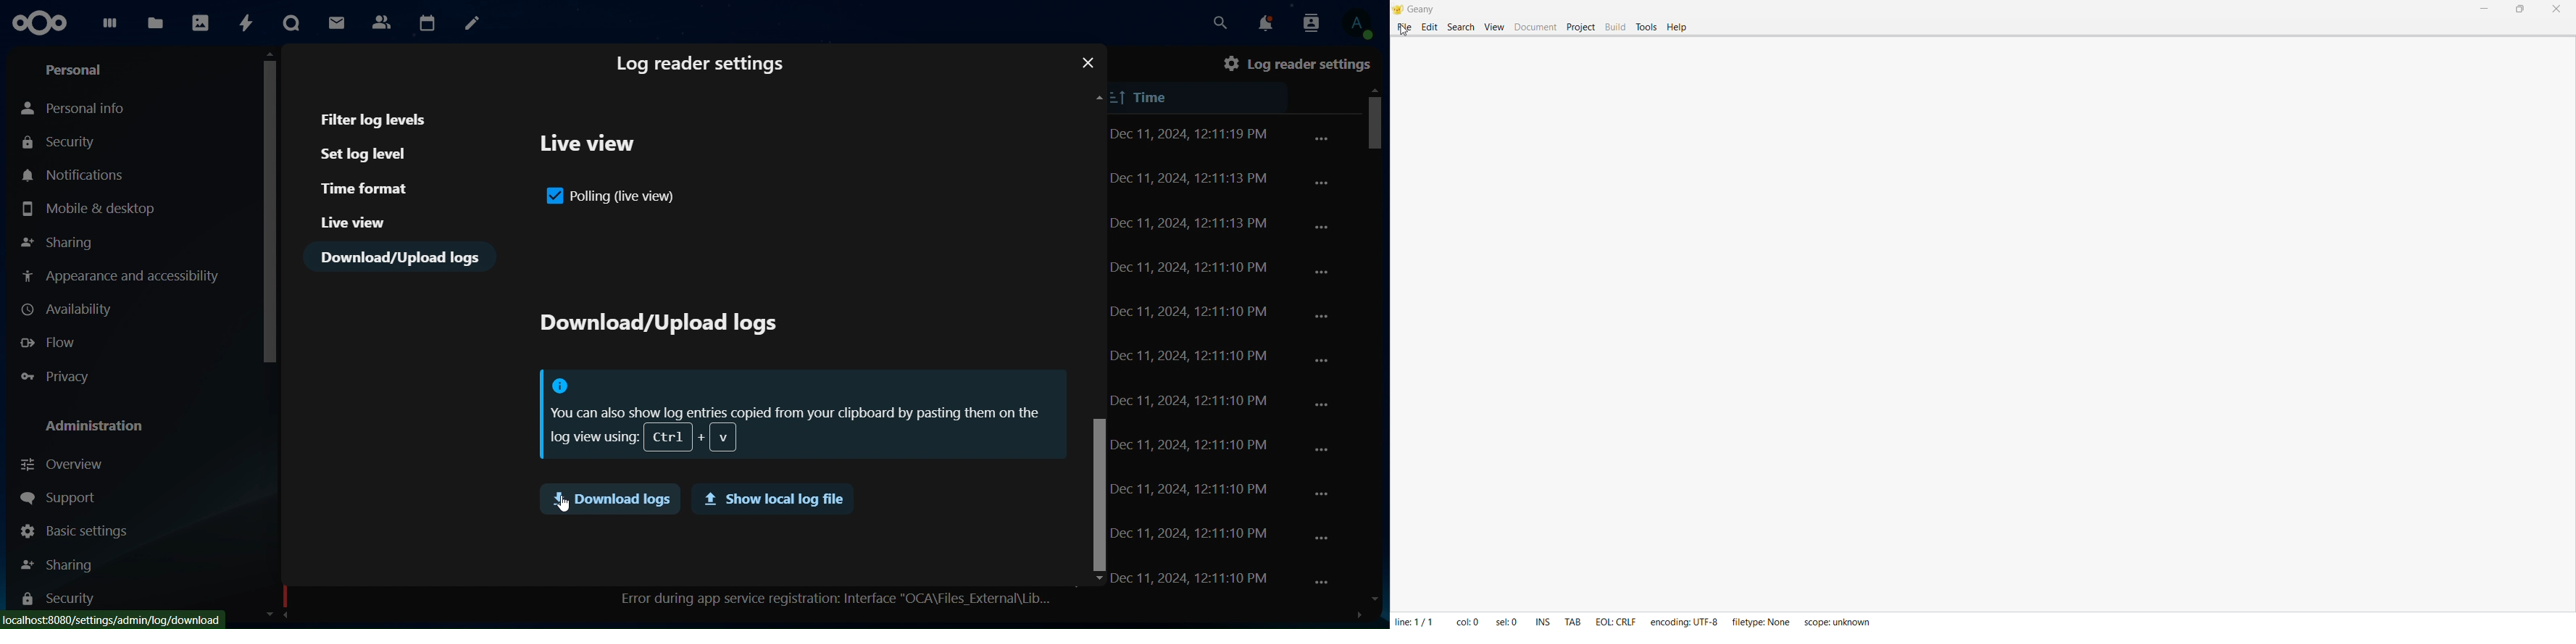  Describe the element at coordinates (335, 23) in the screenshot. I see `mail` at that location.